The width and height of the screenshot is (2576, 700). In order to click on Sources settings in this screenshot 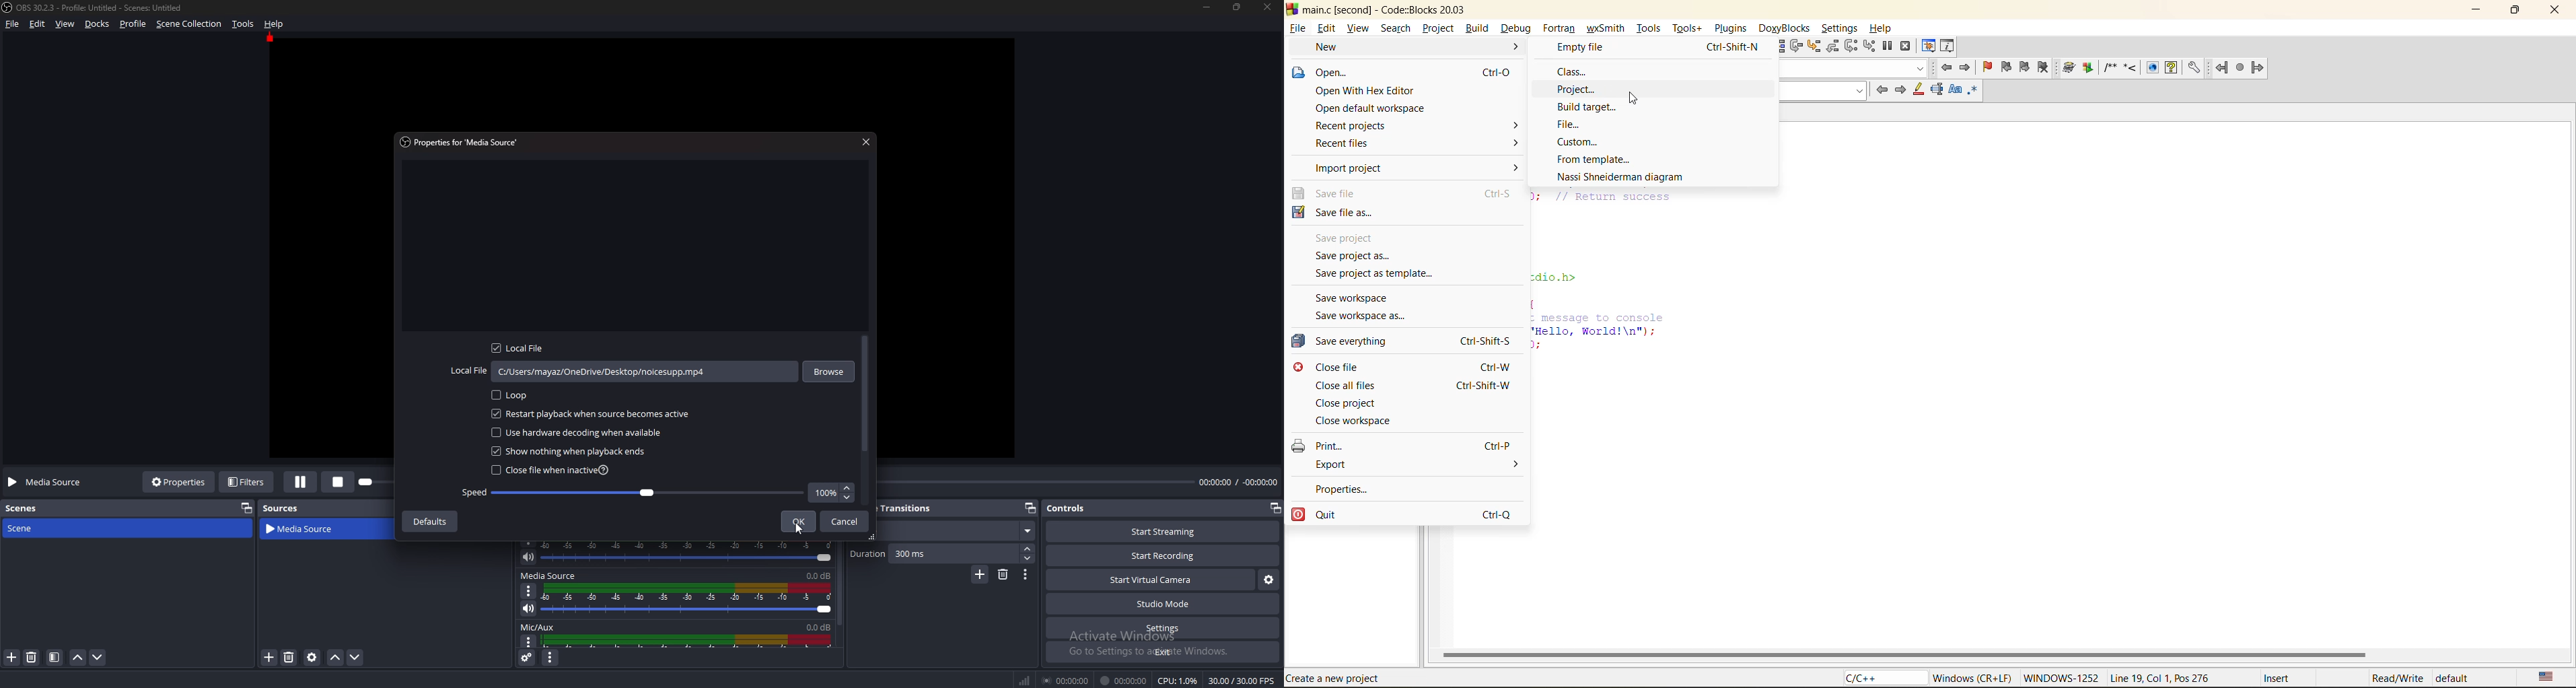, I will do `click(313, 657)`.